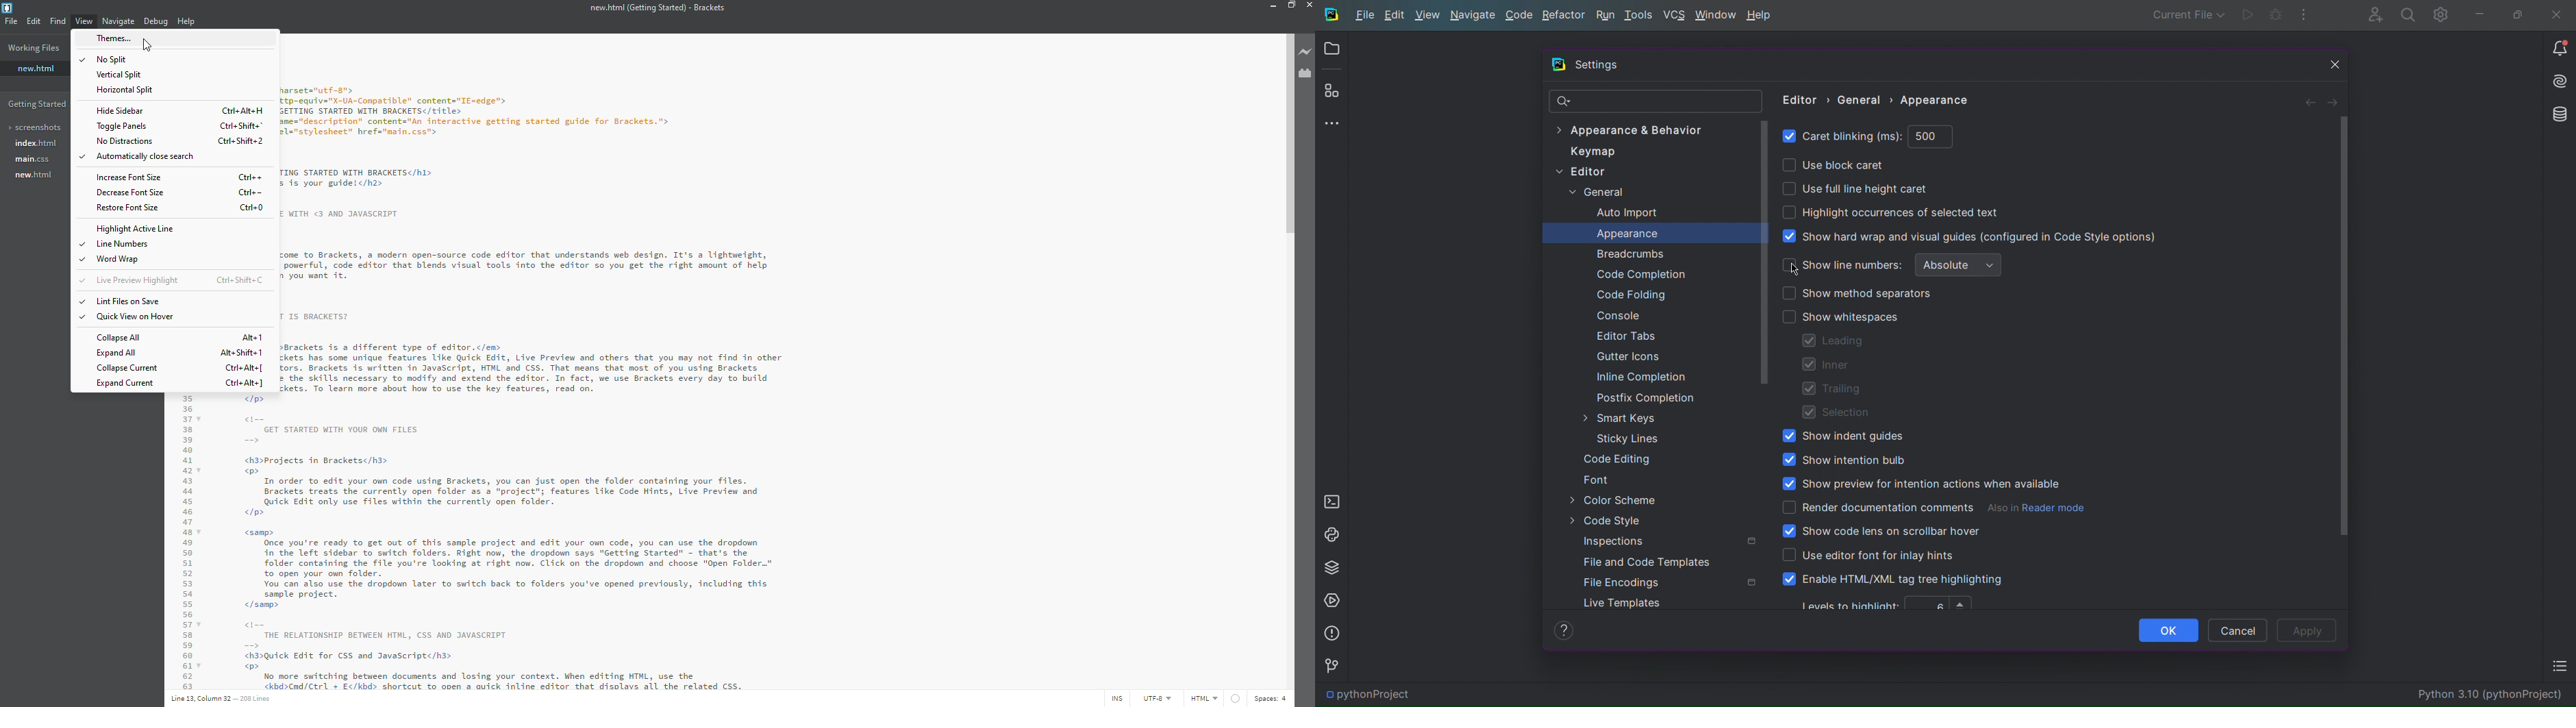  Describe the element at coordinates (1601, 480) in the screenshot. I see `Font` at that location.